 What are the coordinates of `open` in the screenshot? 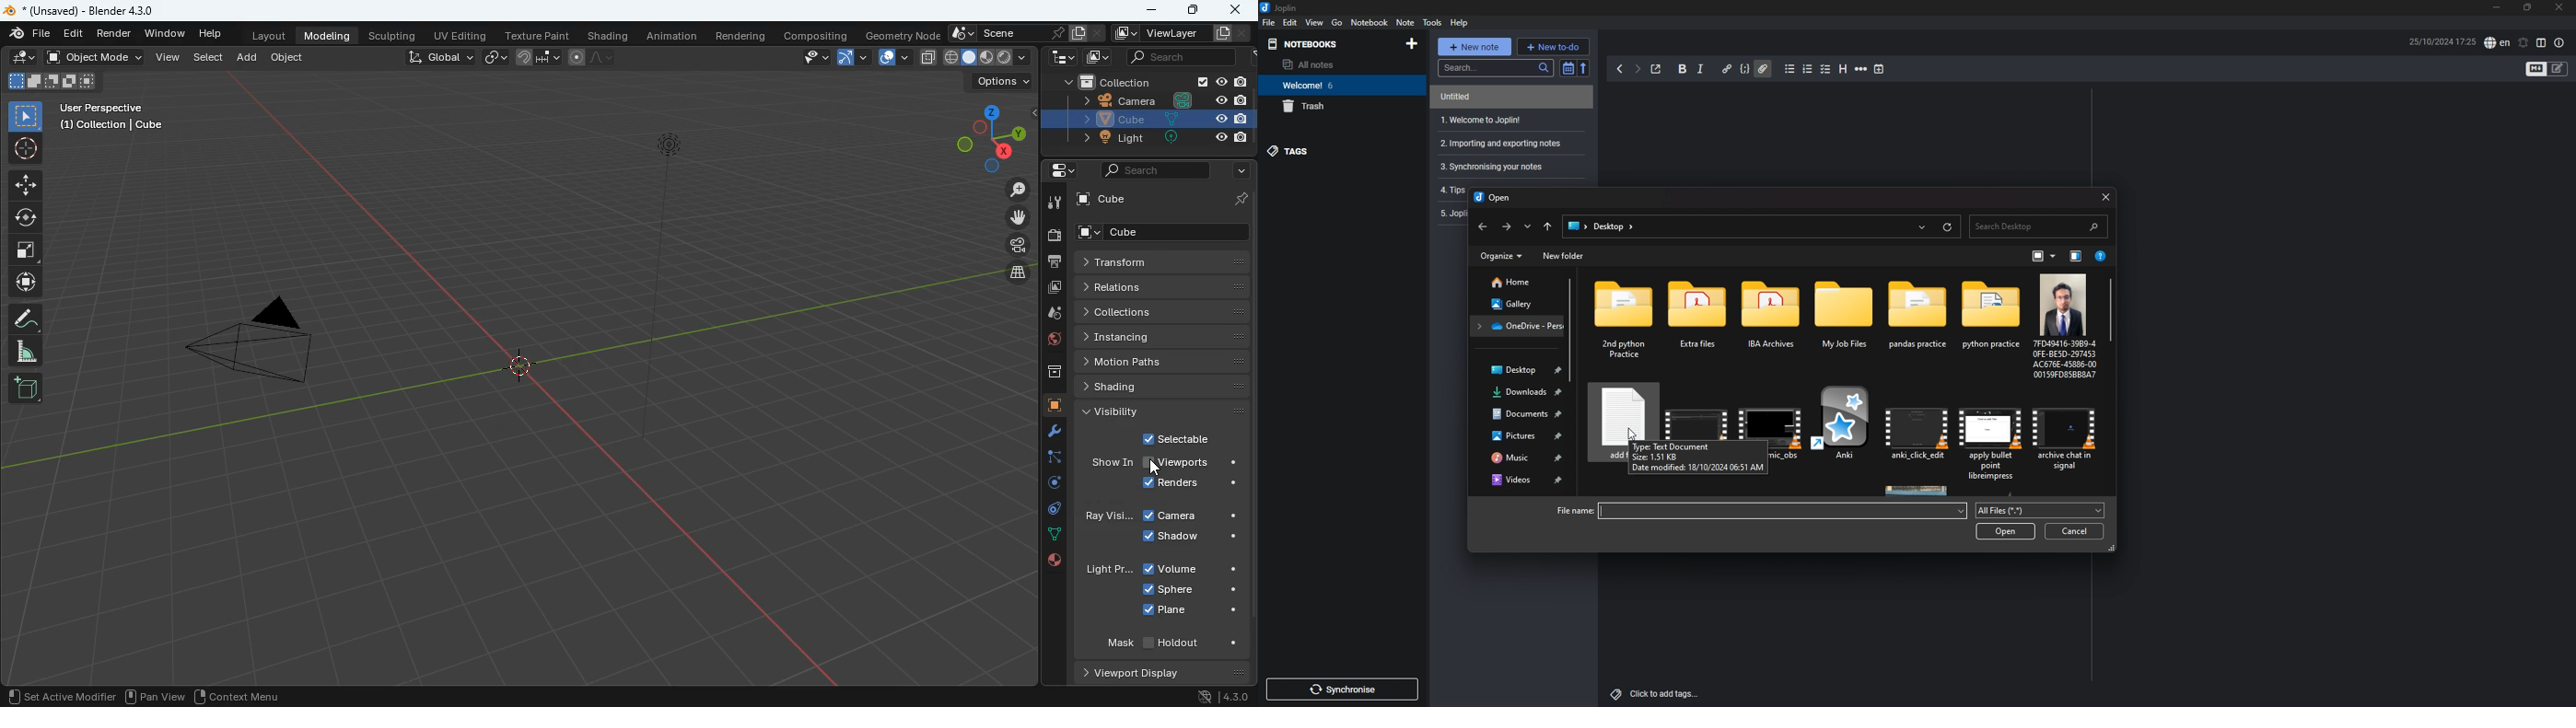 It's located at (2008, 531).